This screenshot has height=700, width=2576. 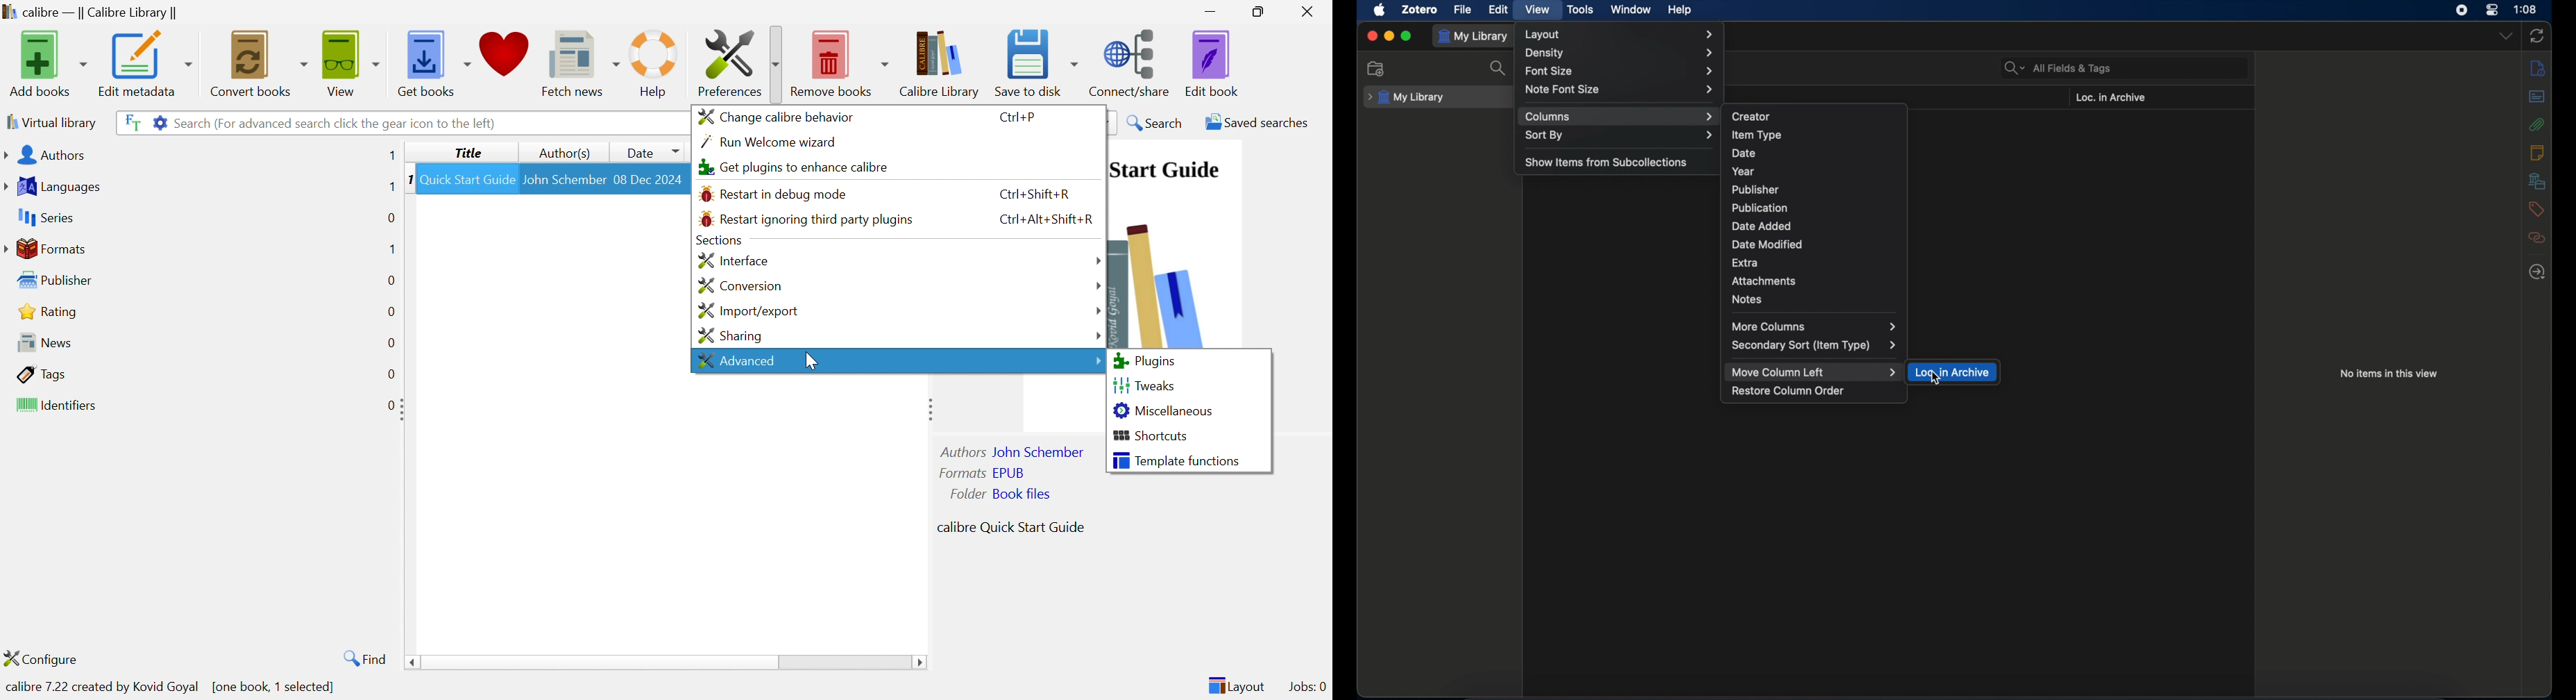 What do you see at coordinates (1756, 190) in the screenshot?
I see `publisher` at bounding box center [1756, 190].